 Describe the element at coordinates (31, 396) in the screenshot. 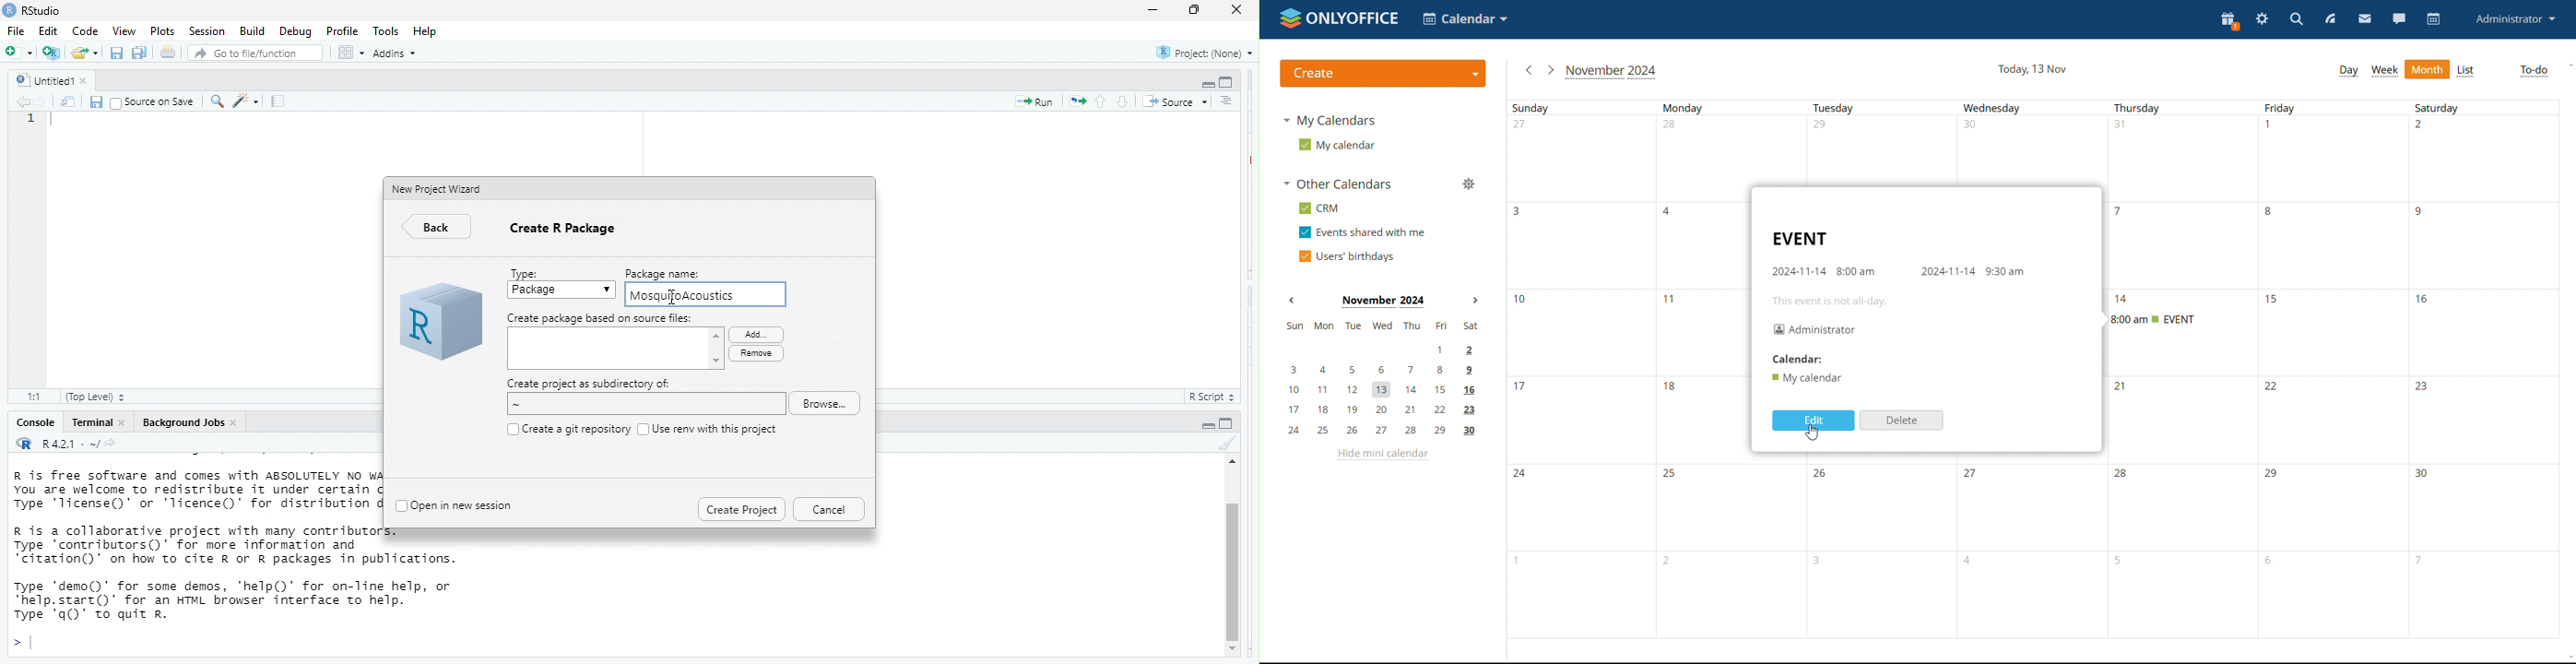

I see `1:1` at that location.